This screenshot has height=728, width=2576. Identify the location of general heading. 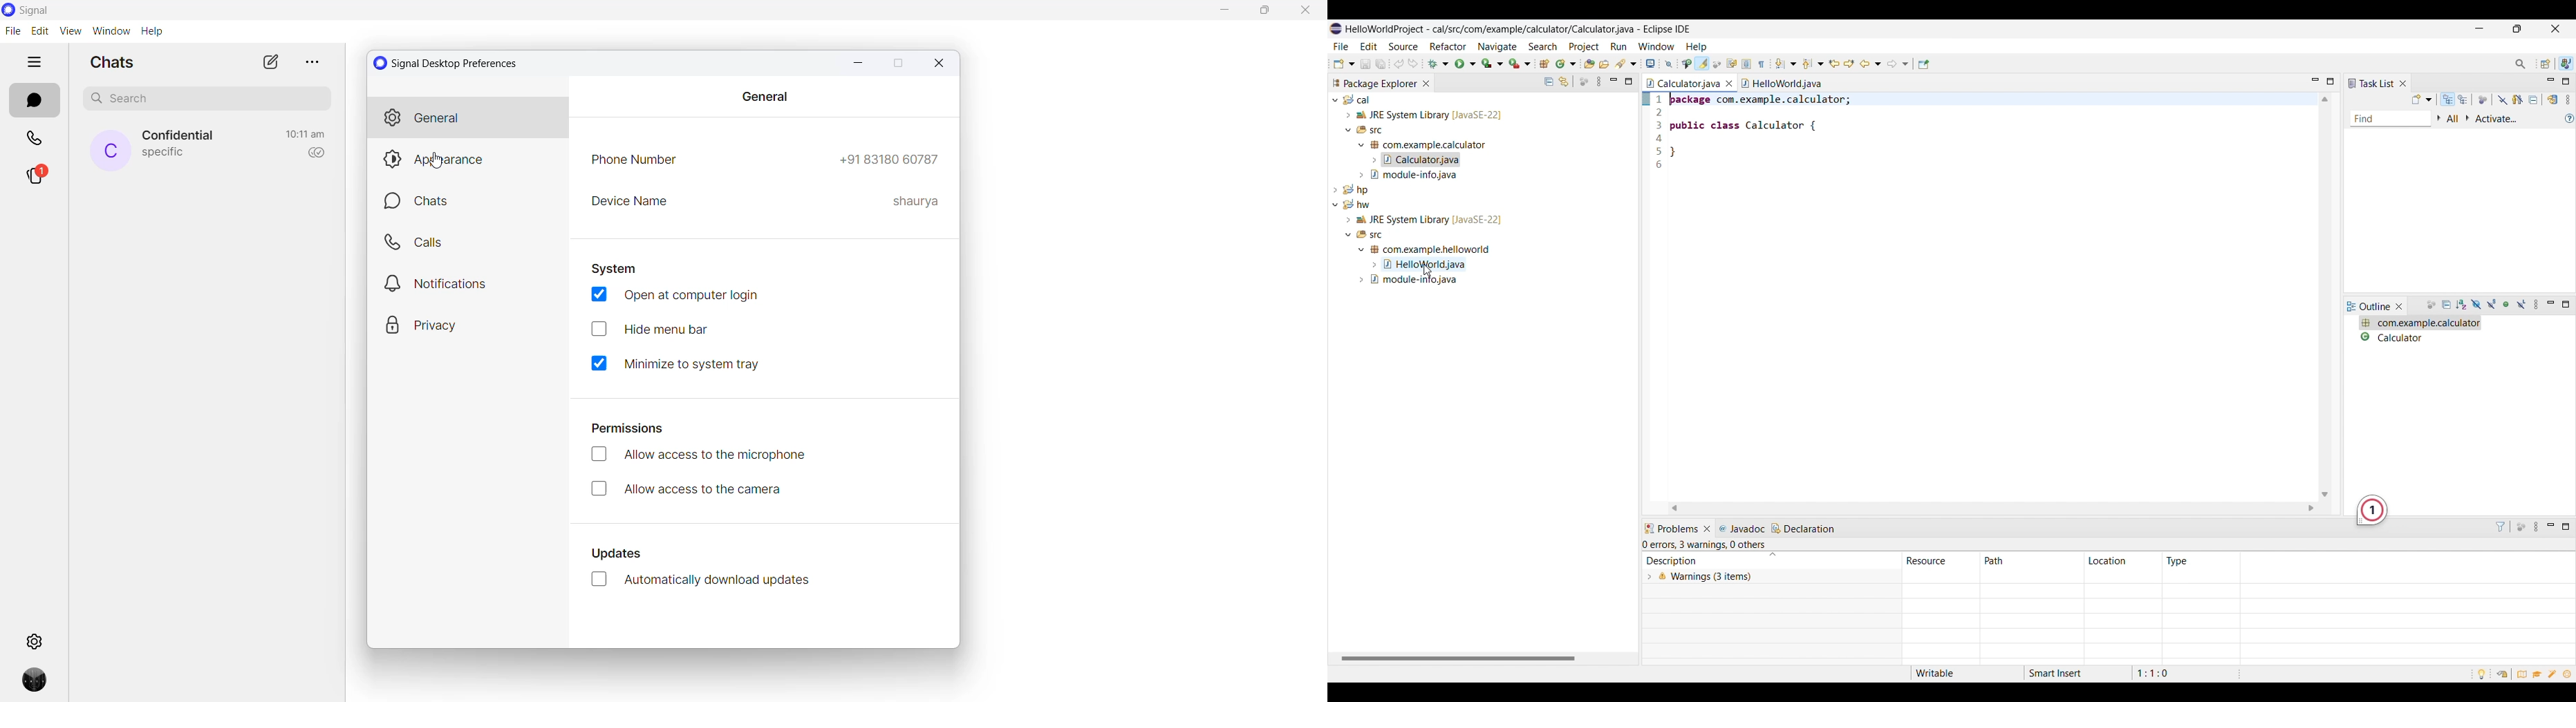
(767, 96).